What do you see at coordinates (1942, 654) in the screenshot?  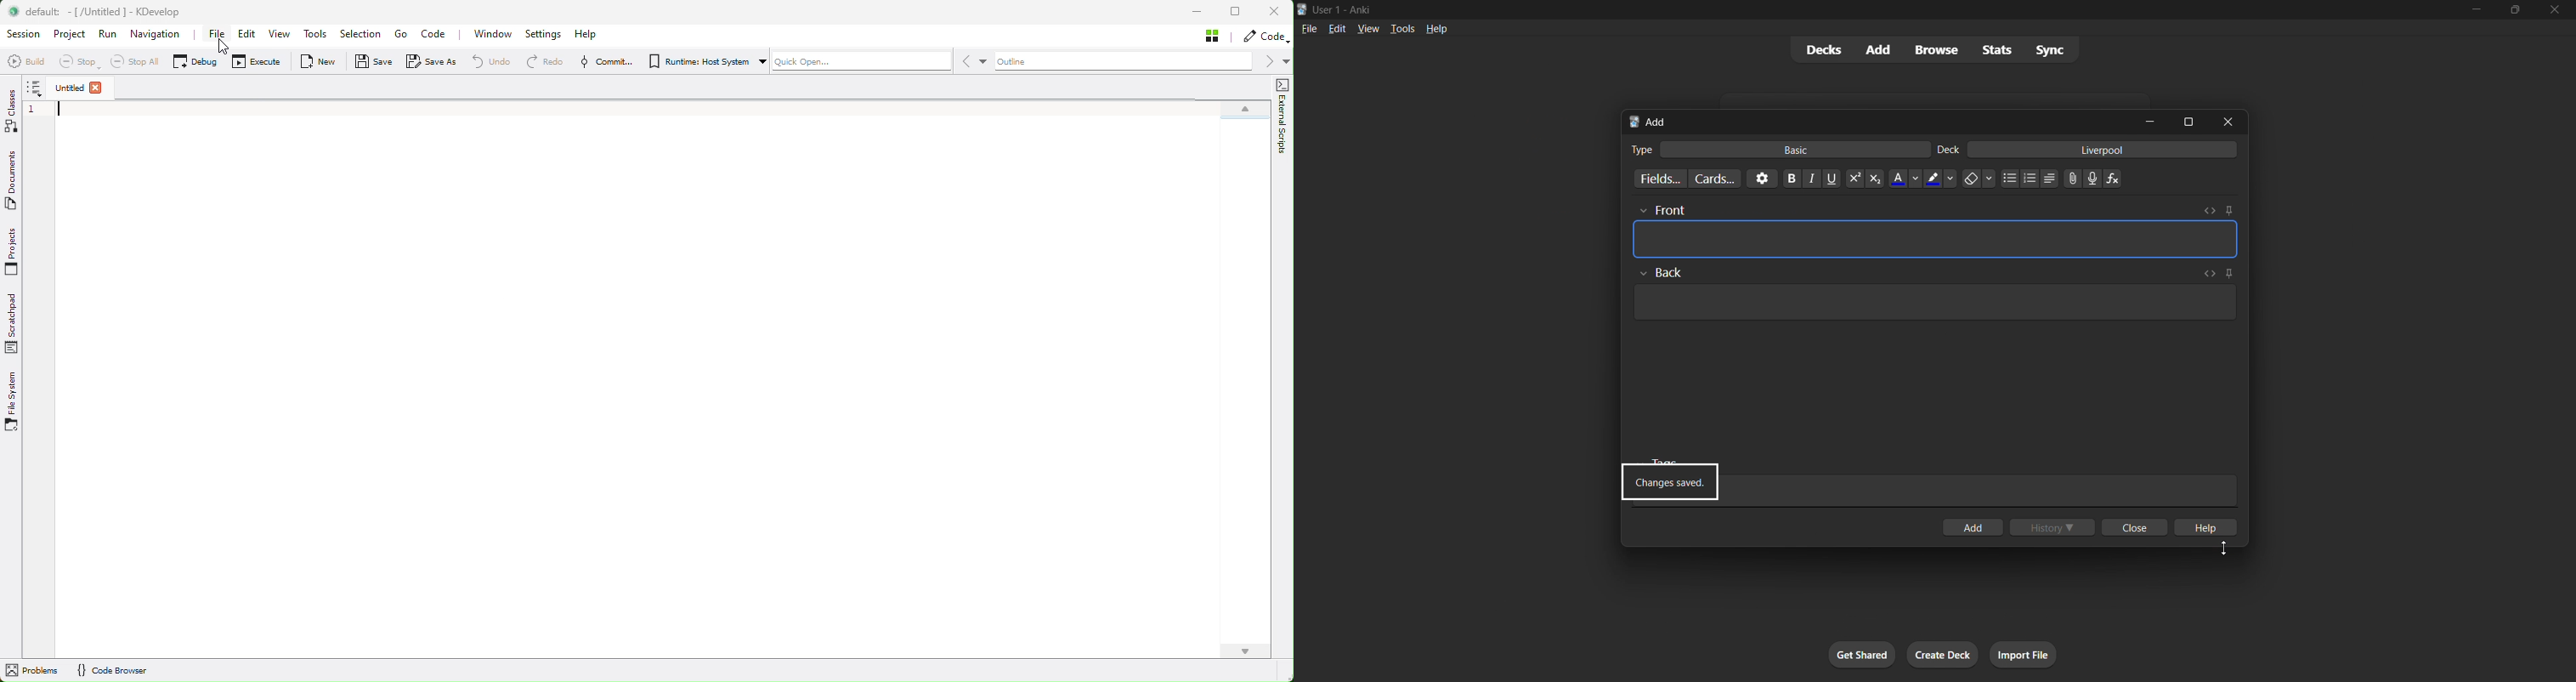 I see ` create deck` at bounding box center [1942, 654].